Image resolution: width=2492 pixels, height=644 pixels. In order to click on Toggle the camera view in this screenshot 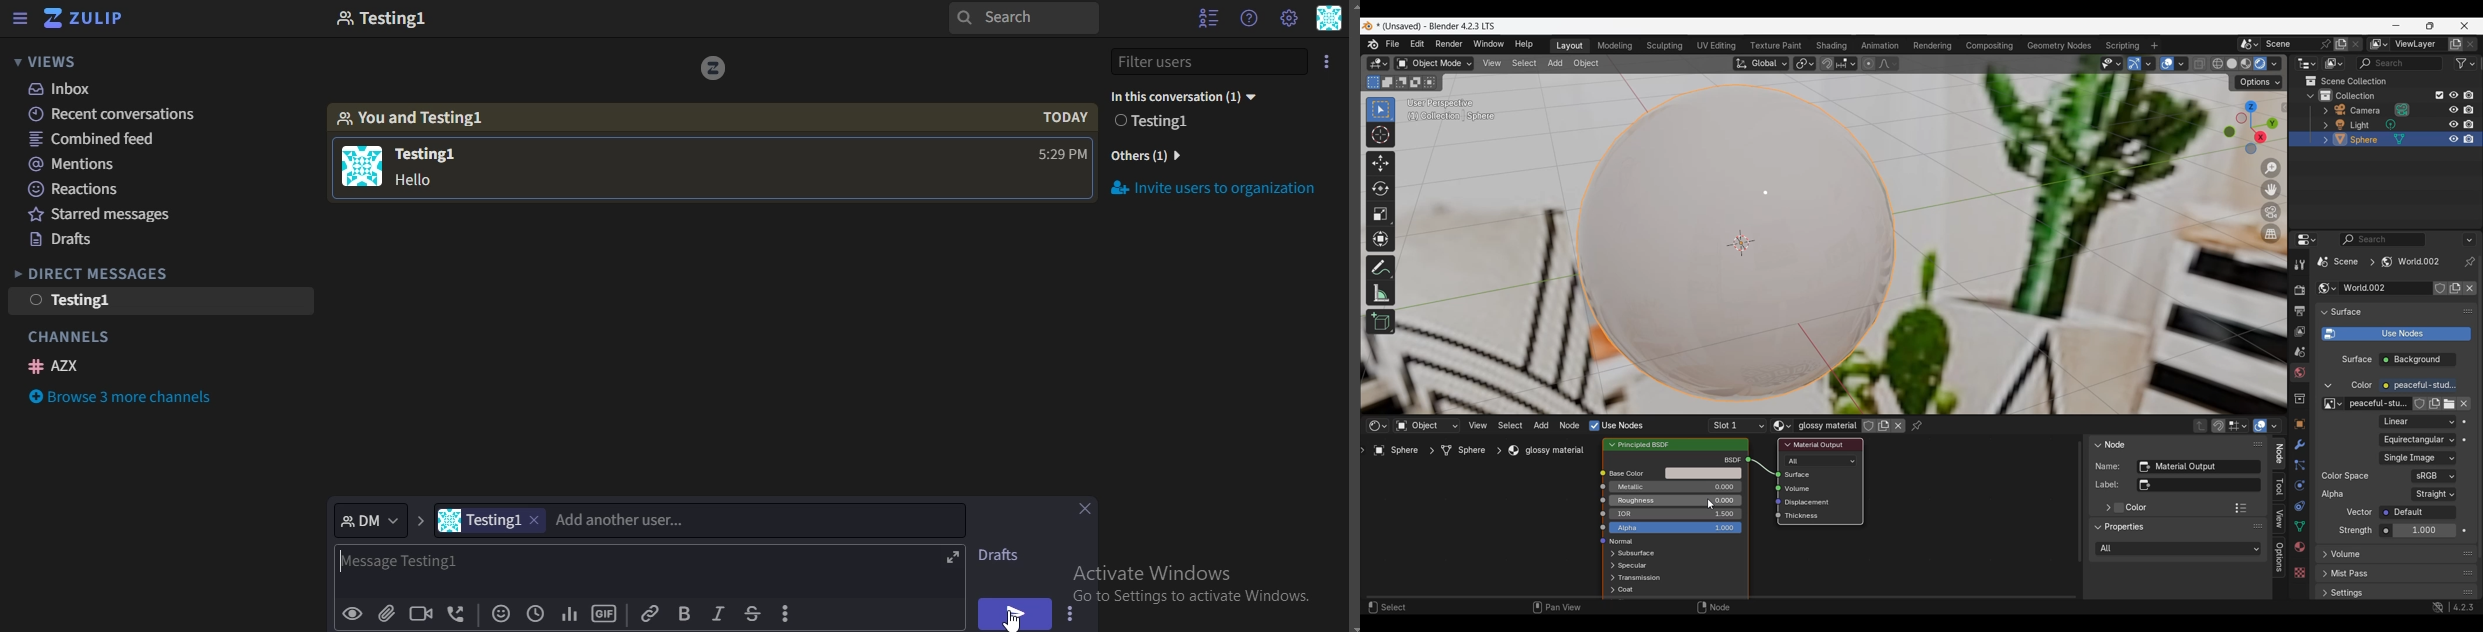, I will do `click(2272, 212)`.